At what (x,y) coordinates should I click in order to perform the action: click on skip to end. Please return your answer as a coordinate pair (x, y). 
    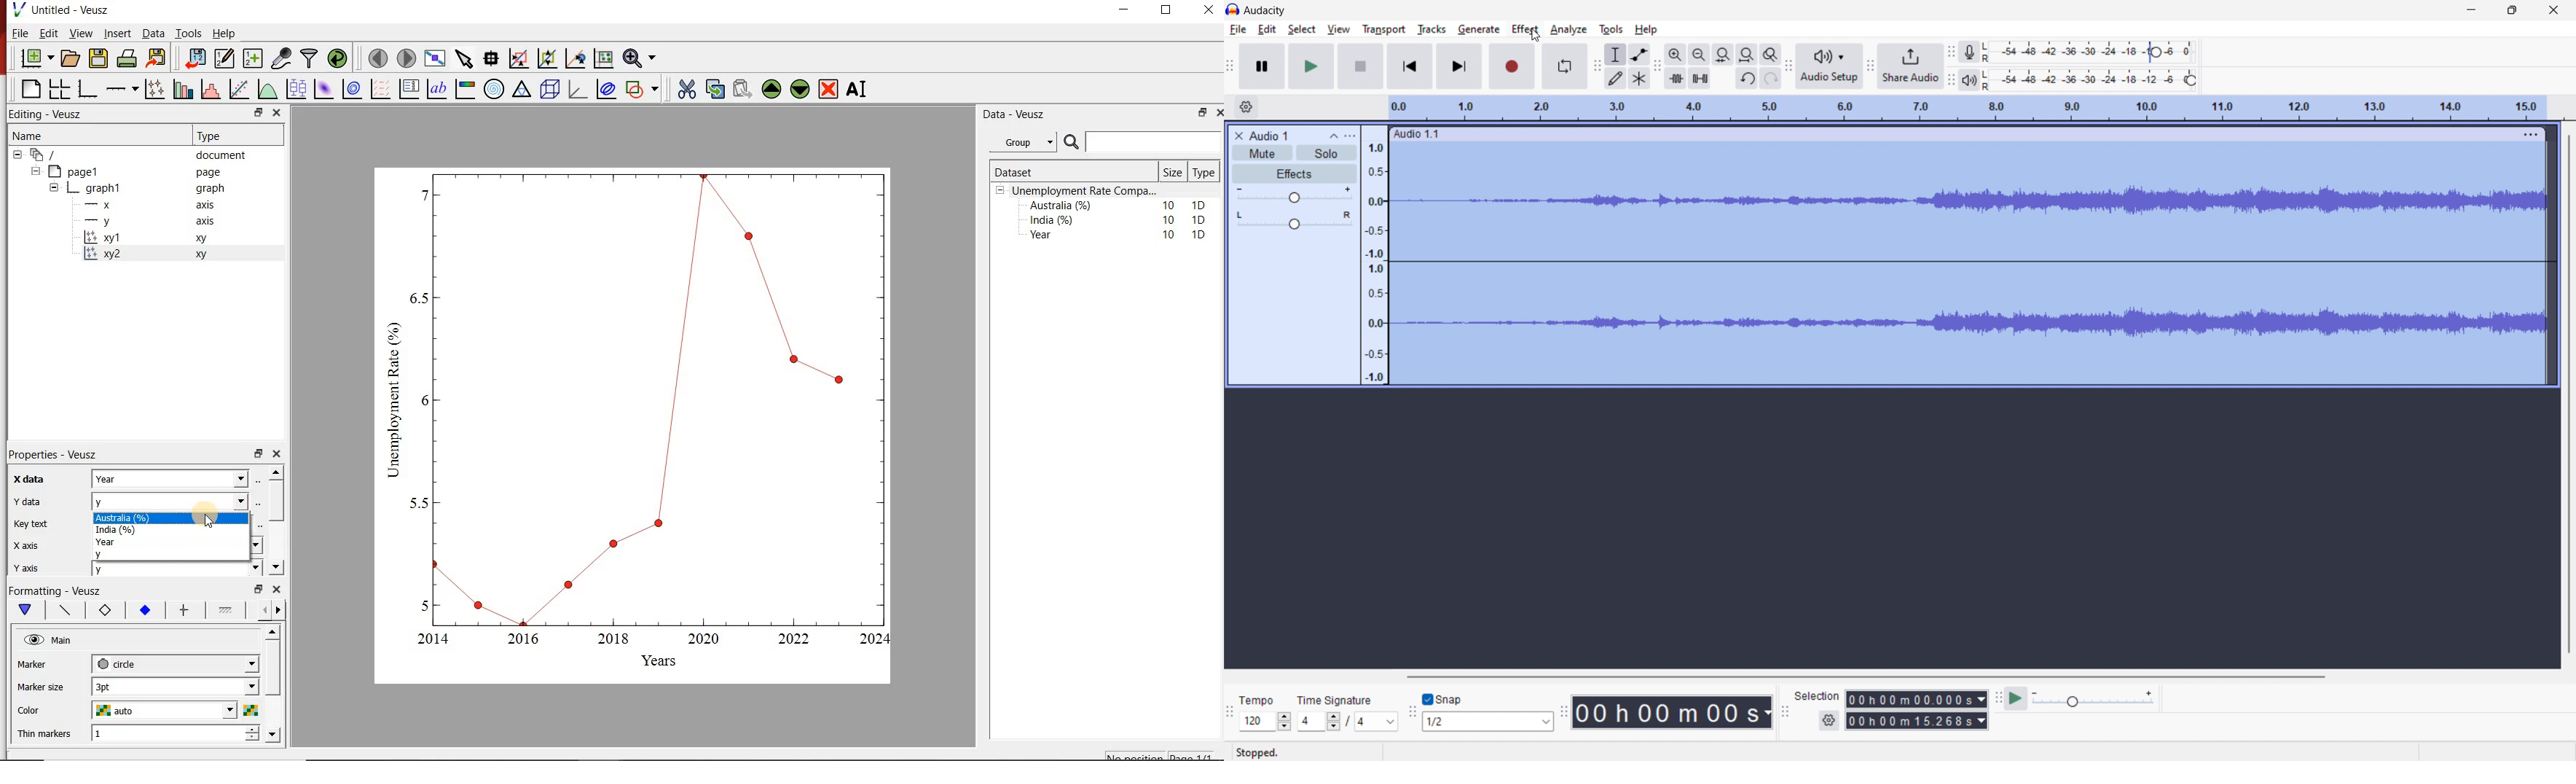
    Looking at the image, I should click on (1459, 66).